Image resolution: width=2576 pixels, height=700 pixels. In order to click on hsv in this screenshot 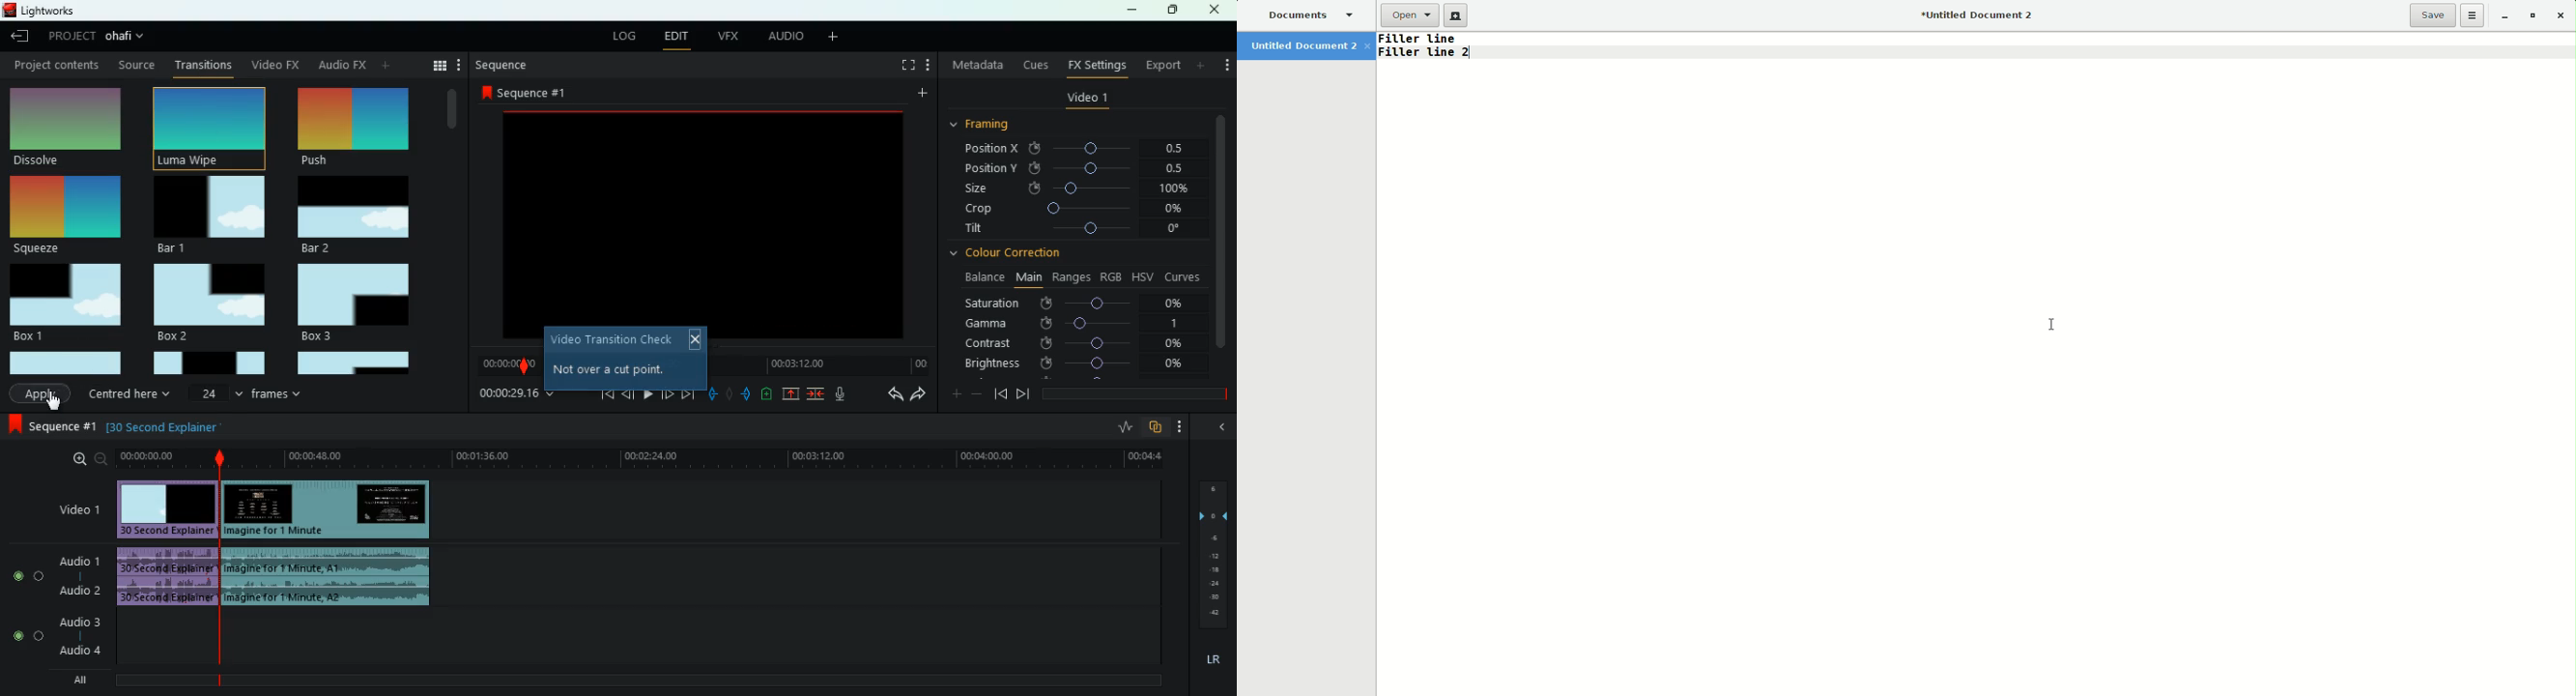, I will do `click(1141, 276)`.